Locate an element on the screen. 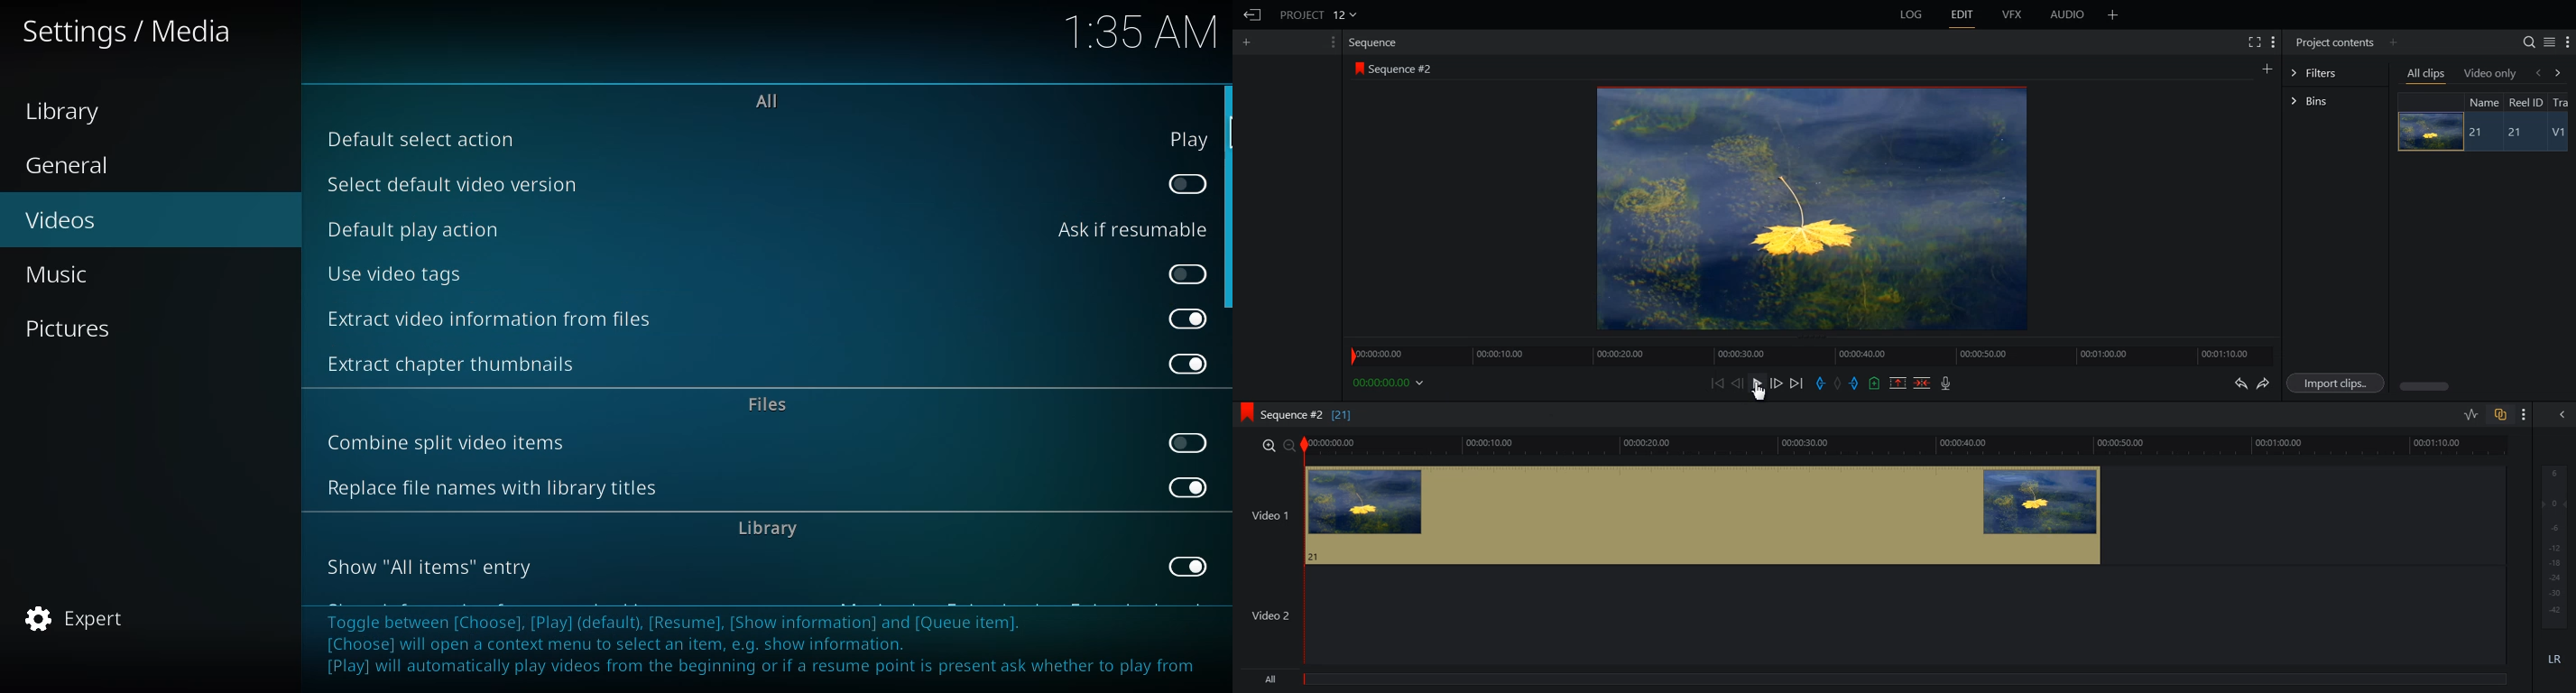 This screenshot has width=2576, height=700. library is located at coordinates (69, 112).